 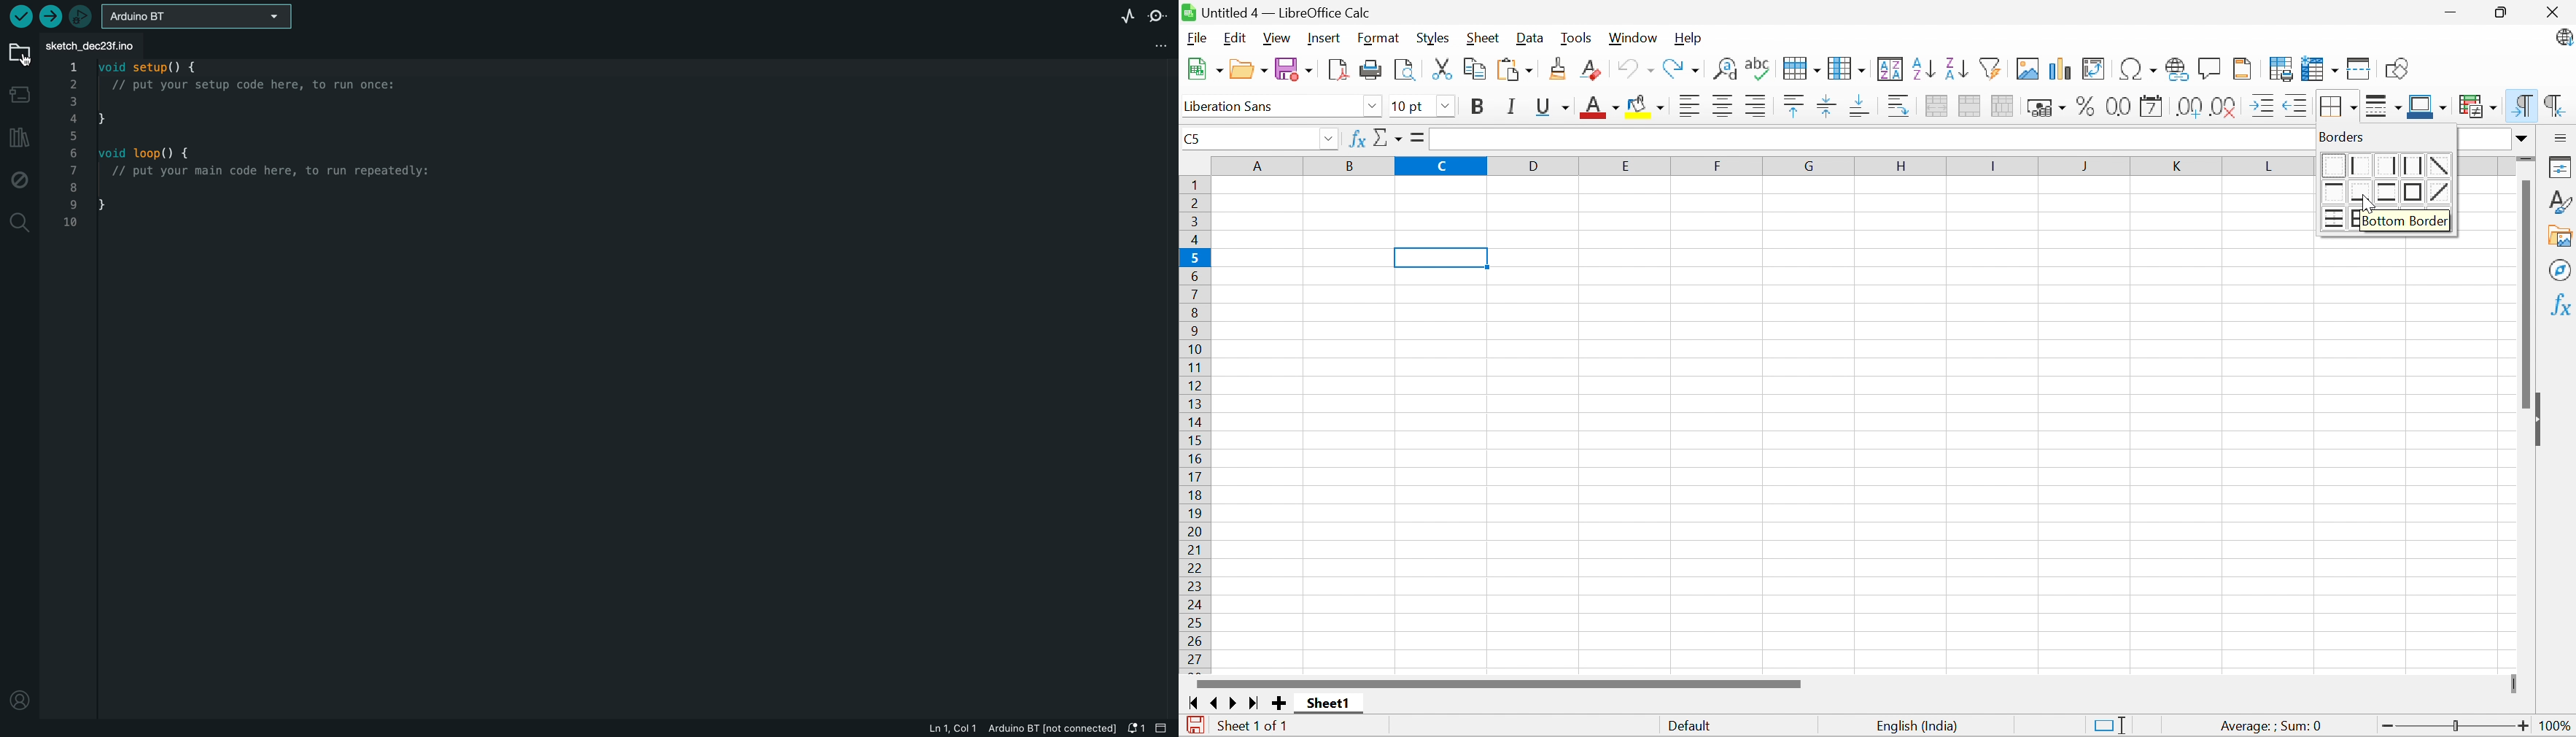 What do you see at coordinates (1124, 14) in the screenshot?
I see `serial plotter` at bounding box center [1124, 14].